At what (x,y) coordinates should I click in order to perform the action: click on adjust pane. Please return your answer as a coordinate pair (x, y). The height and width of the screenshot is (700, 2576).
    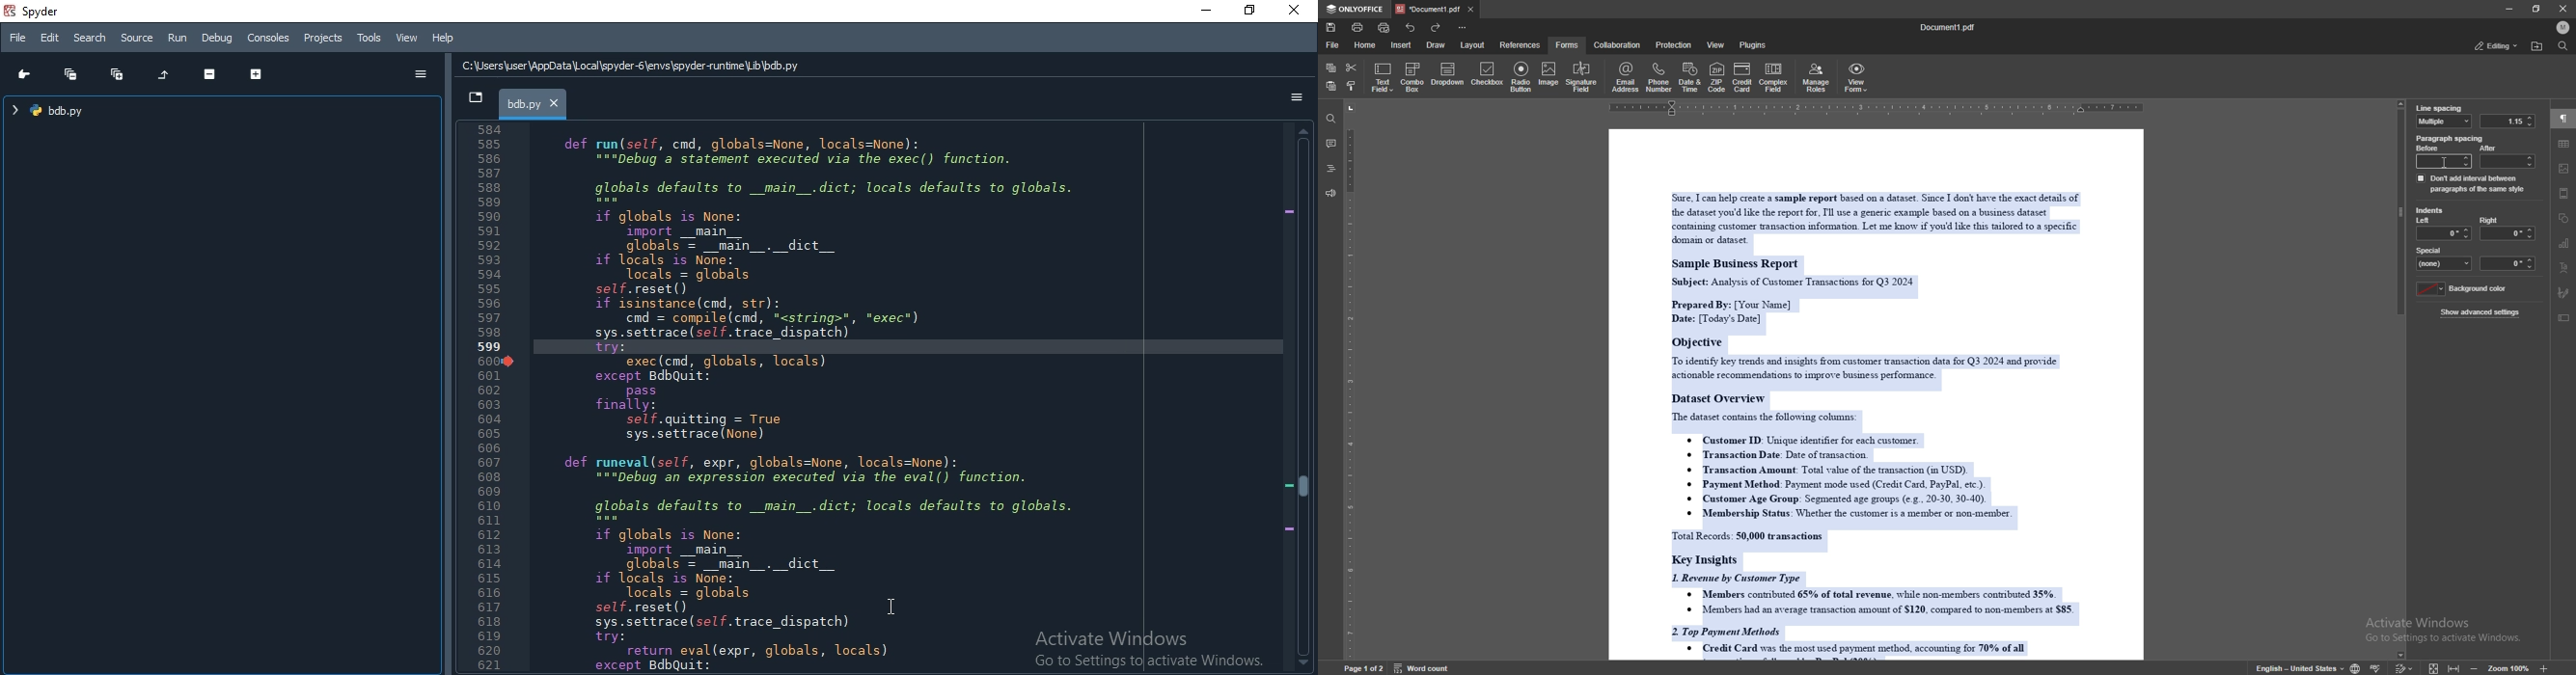
    Looking at the image, I should click on (448, 362).